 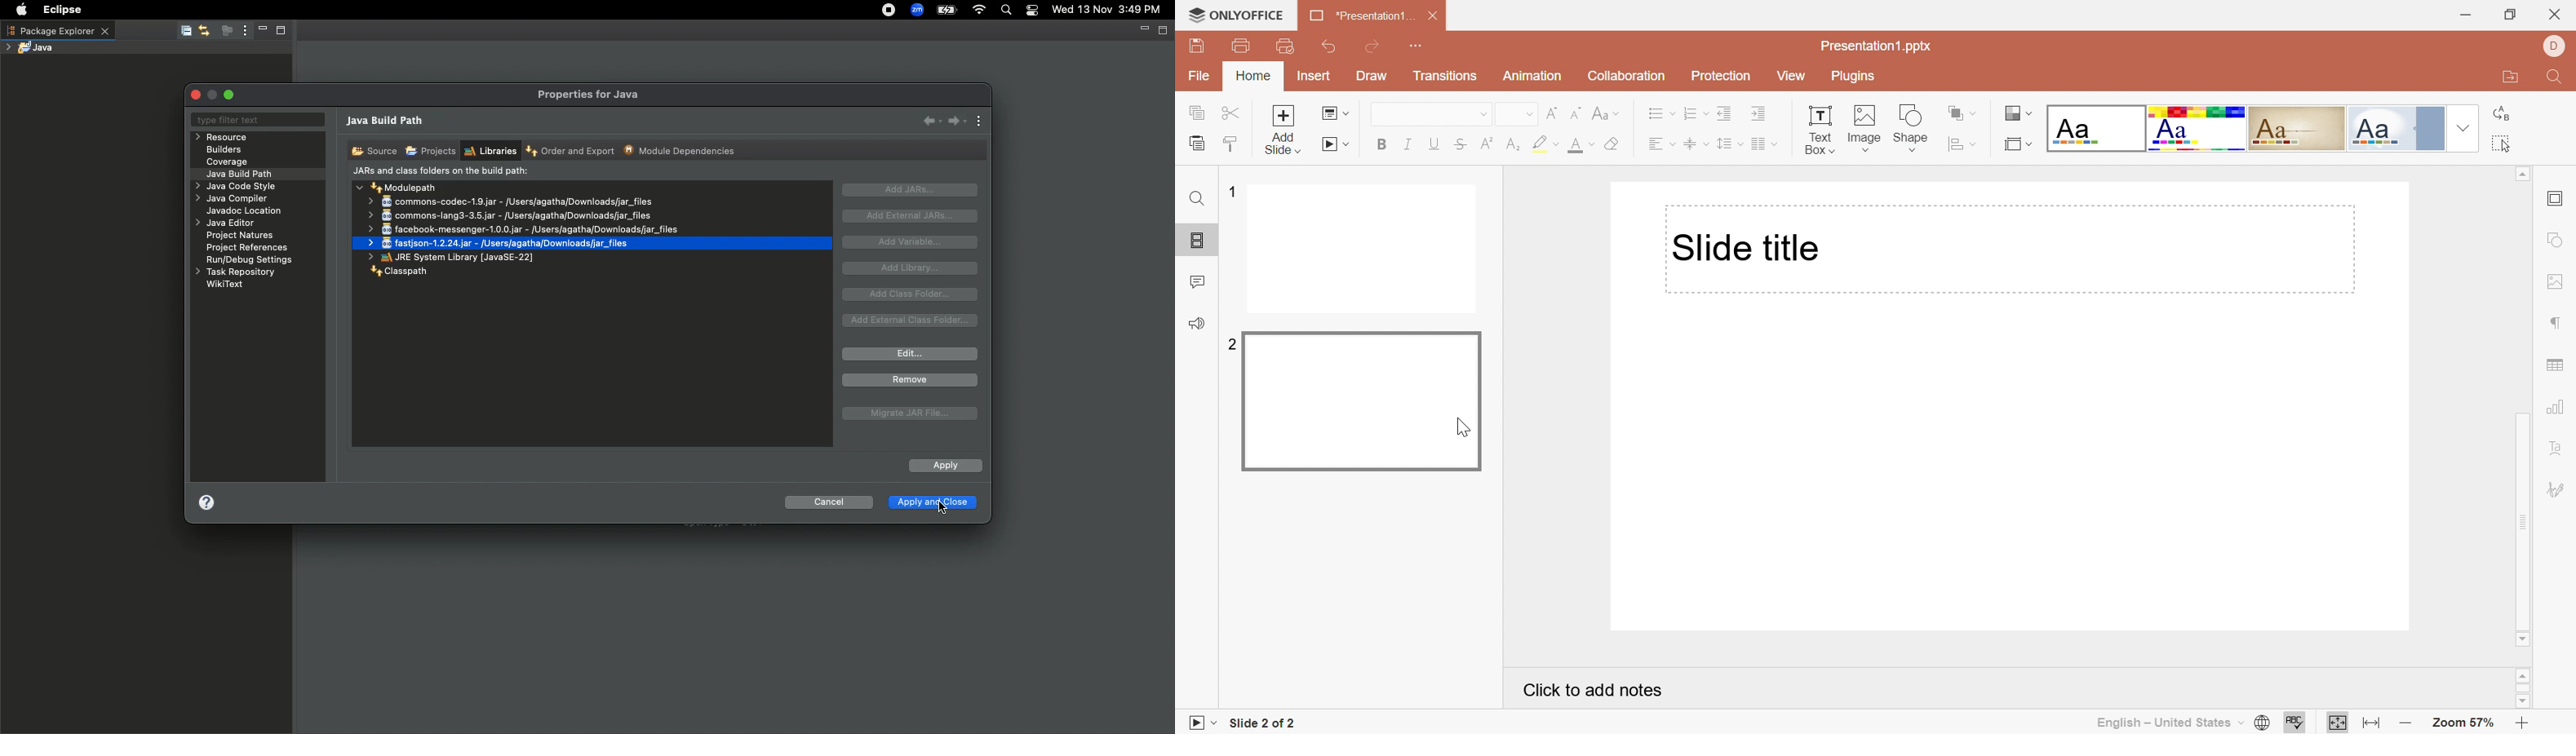 I want to click on Customize Quick Access Toolbar, so click(x=1417, y=47).